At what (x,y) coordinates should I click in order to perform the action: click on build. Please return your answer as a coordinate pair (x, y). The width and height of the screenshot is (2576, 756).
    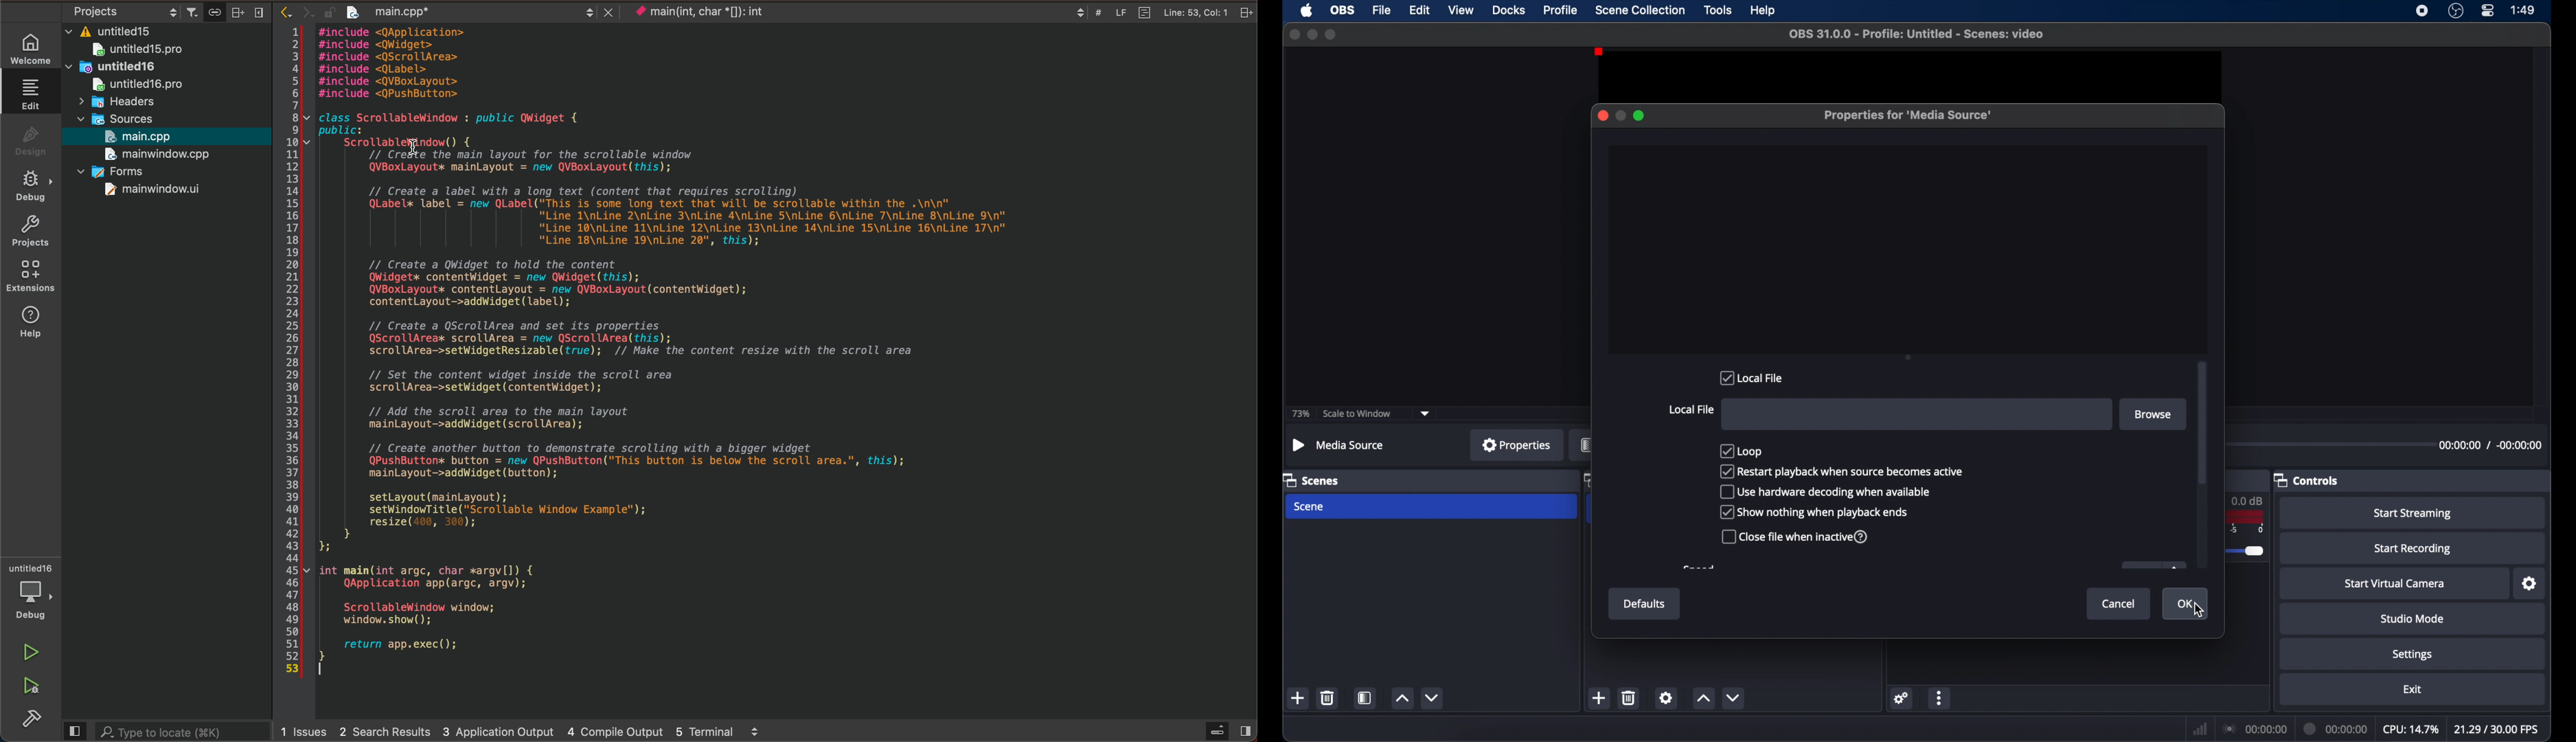
    Looking at the image, I should click on (26, 718).